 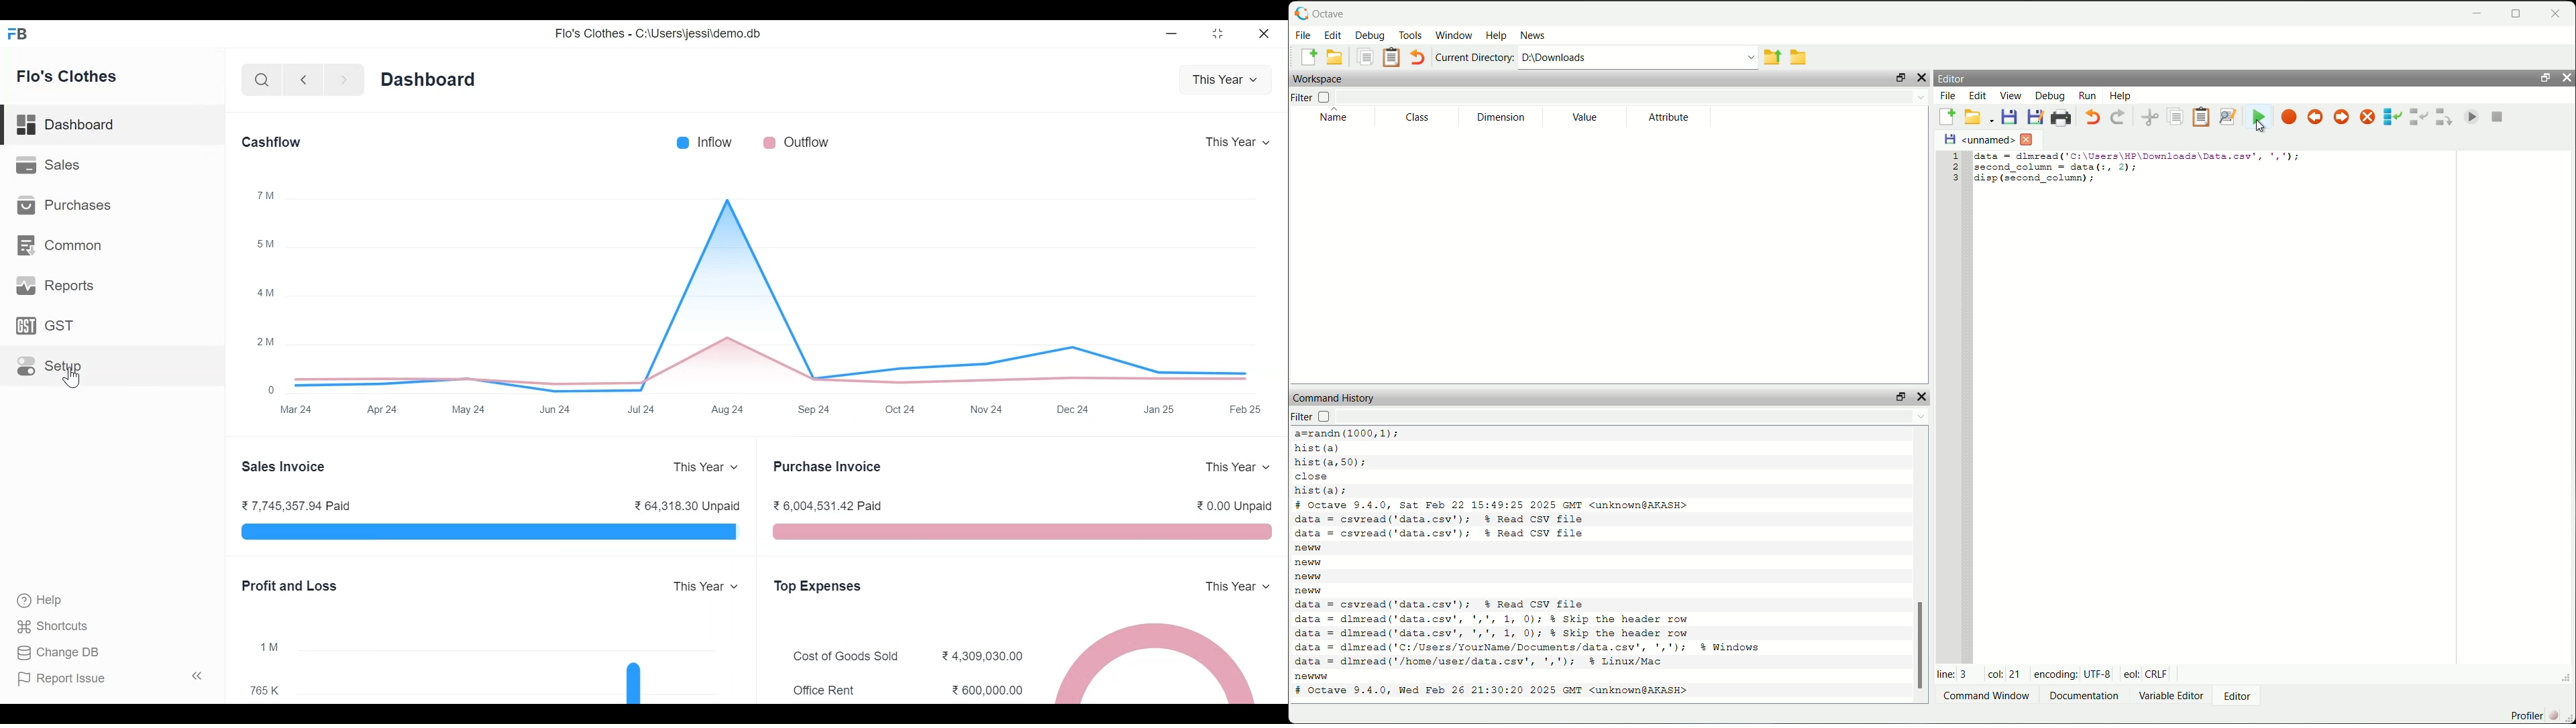 I want to click on help, so click(x=40, y=601).